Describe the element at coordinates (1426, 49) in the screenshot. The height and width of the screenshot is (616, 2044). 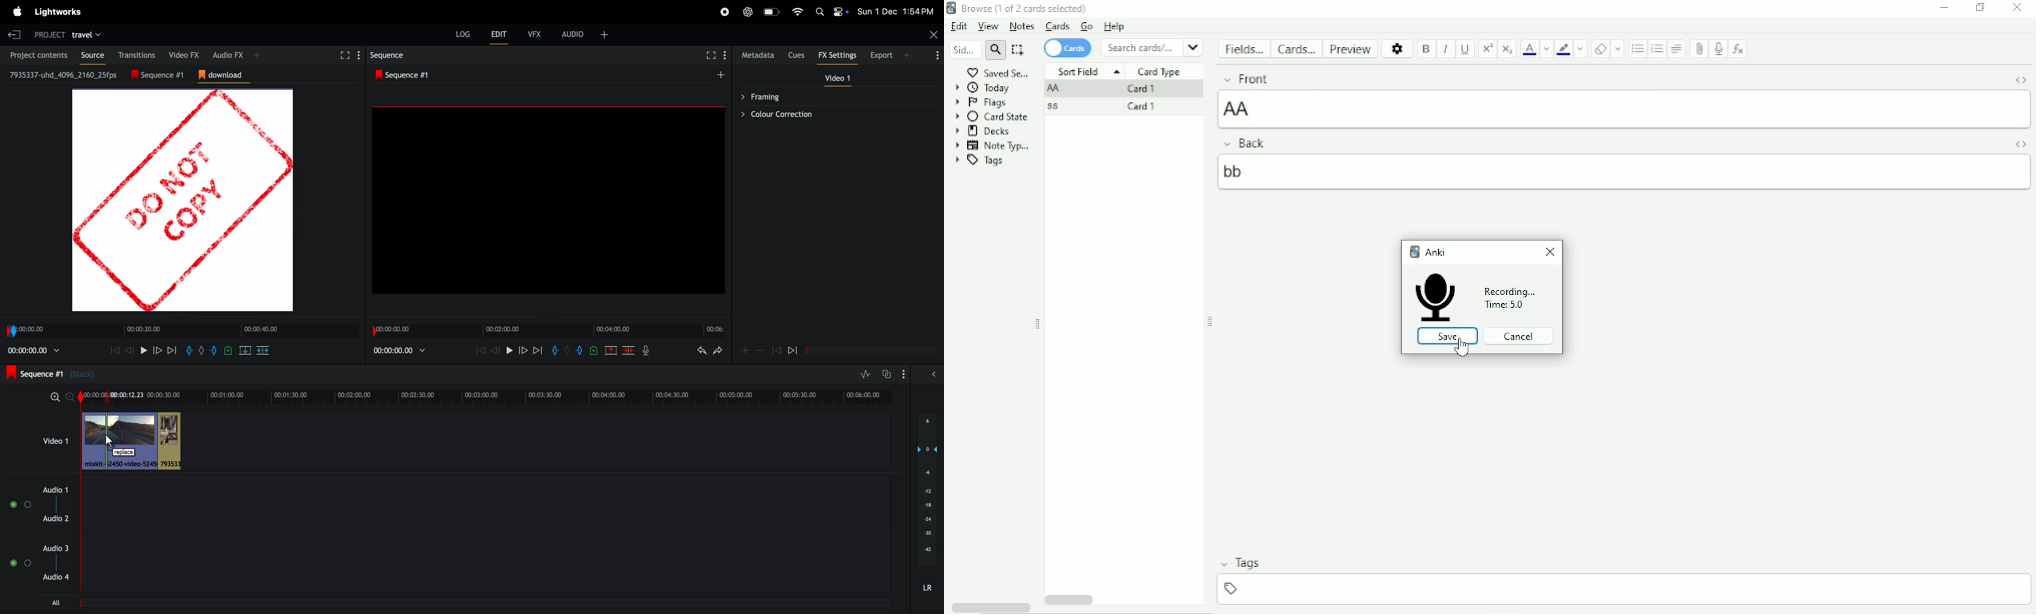
I see `Bold` at that location.